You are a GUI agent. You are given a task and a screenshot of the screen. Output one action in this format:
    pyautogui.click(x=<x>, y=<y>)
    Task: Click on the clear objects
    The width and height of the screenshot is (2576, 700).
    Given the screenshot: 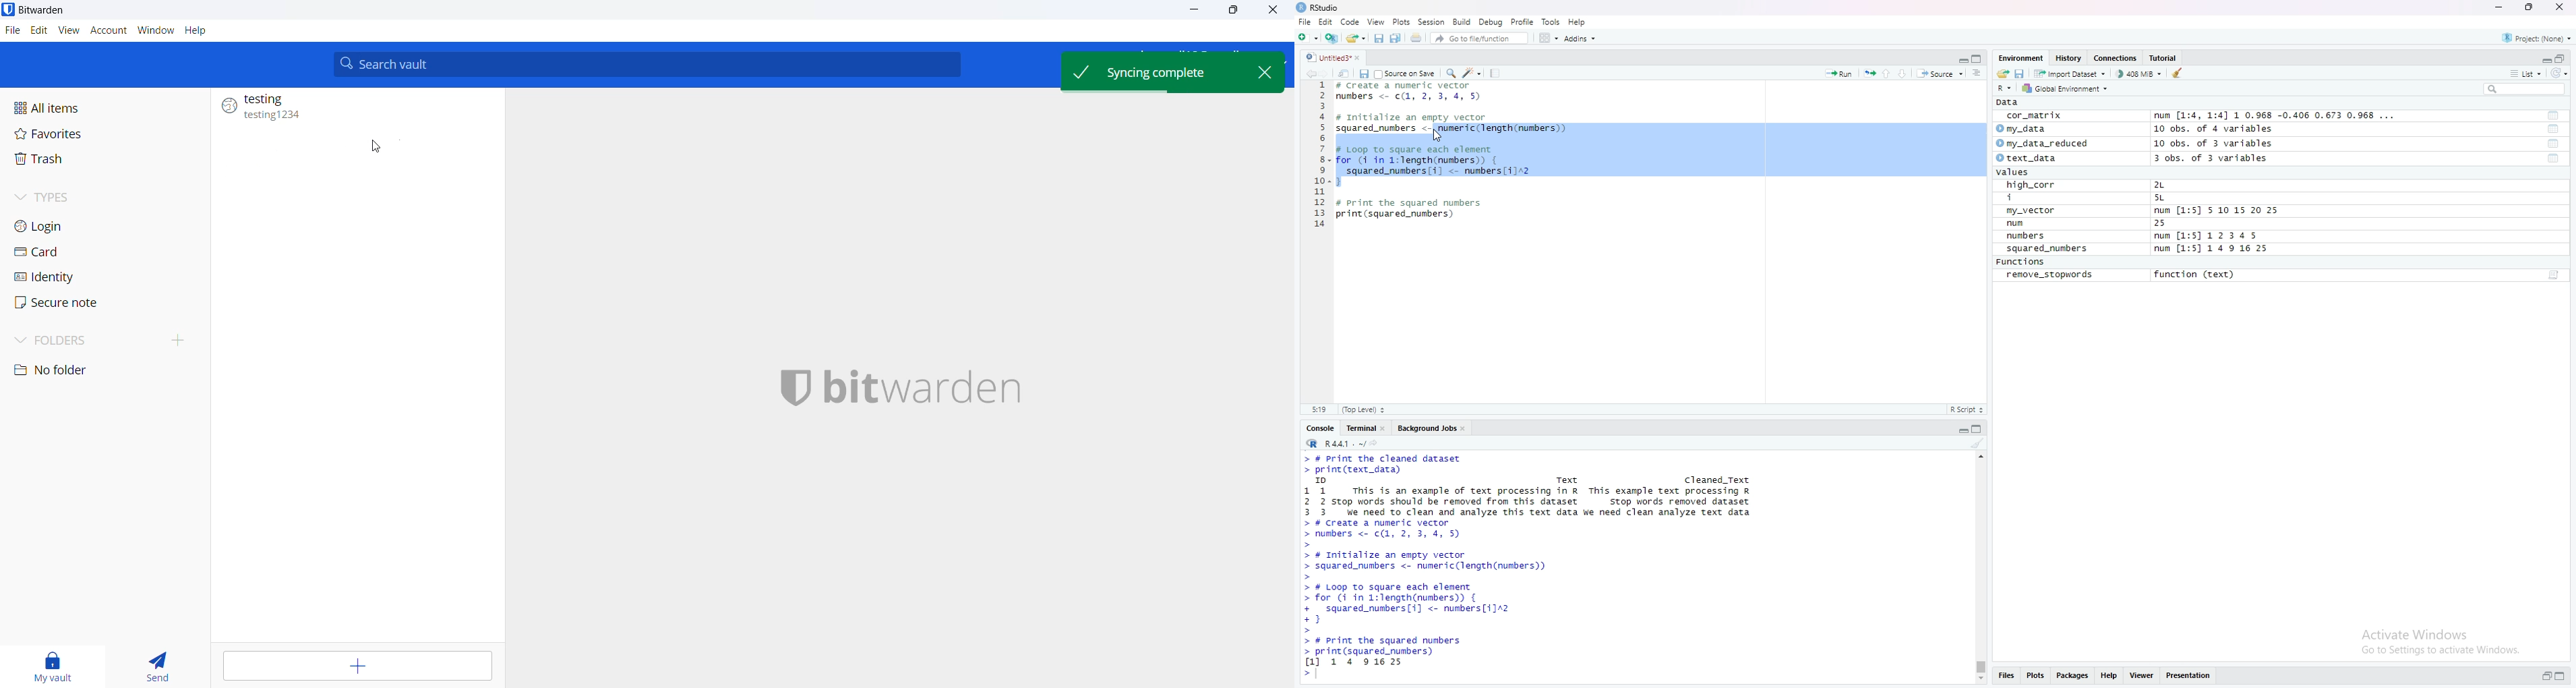 What is the action you would take?
    pyautogui.click(x=2179, y=73)
    